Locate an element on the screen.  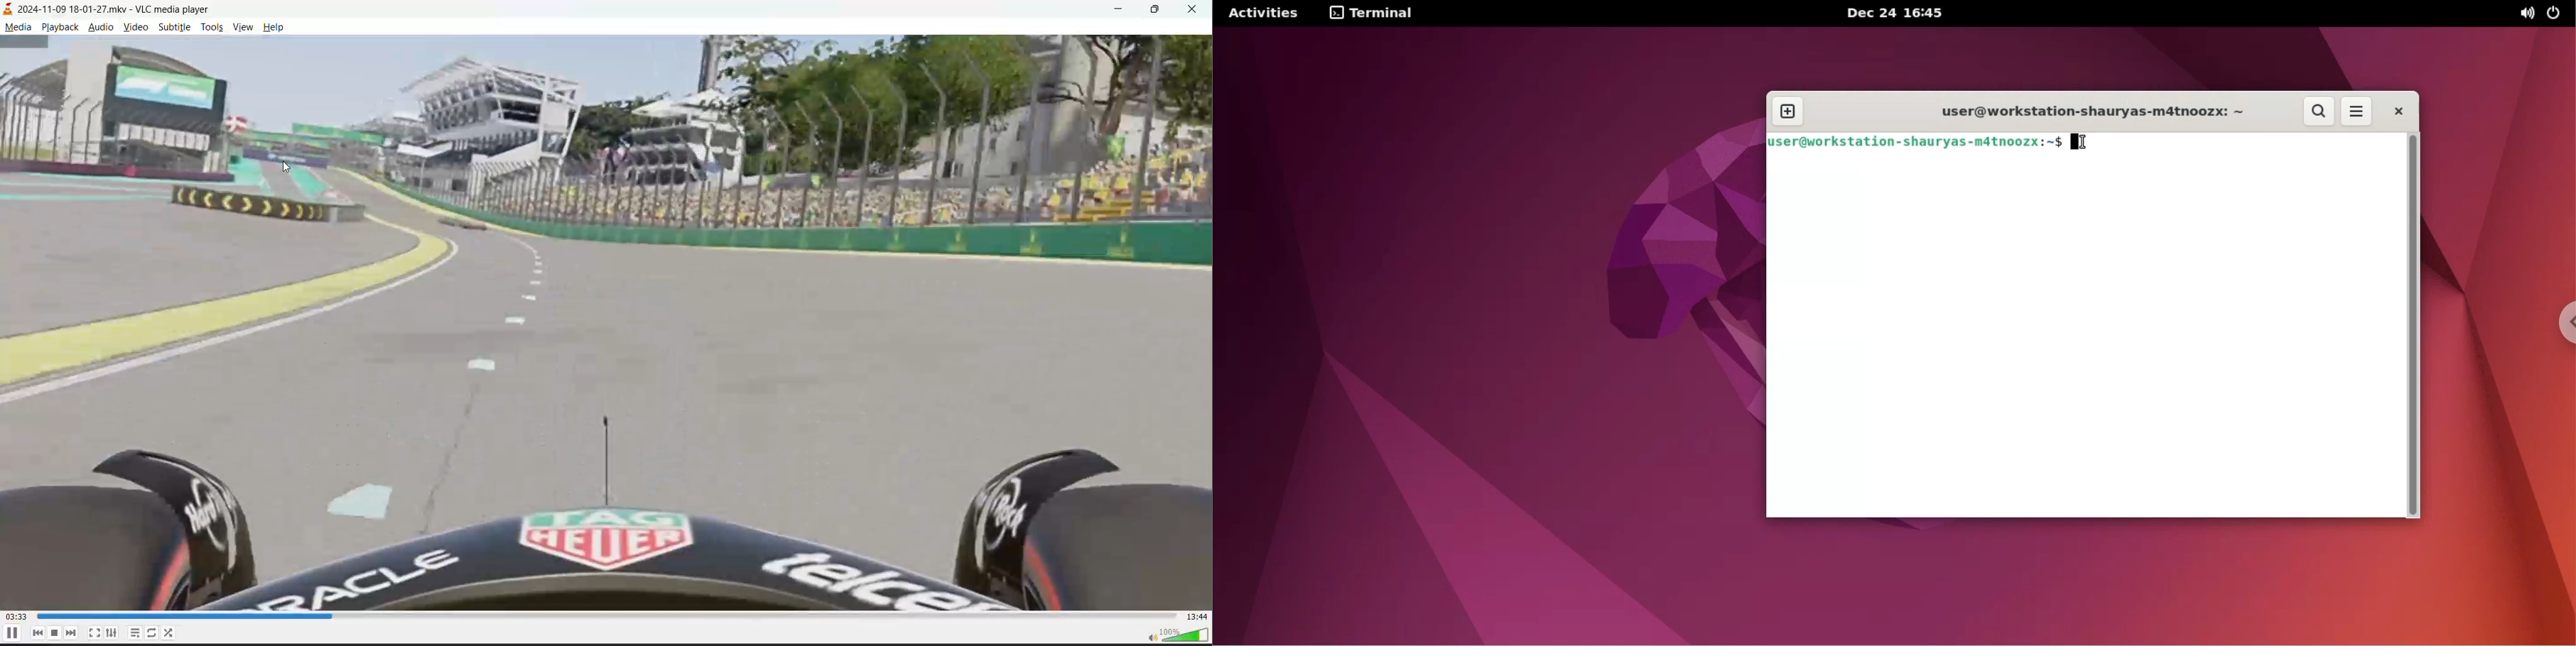
maximize is located at coordinates (1158, 10).